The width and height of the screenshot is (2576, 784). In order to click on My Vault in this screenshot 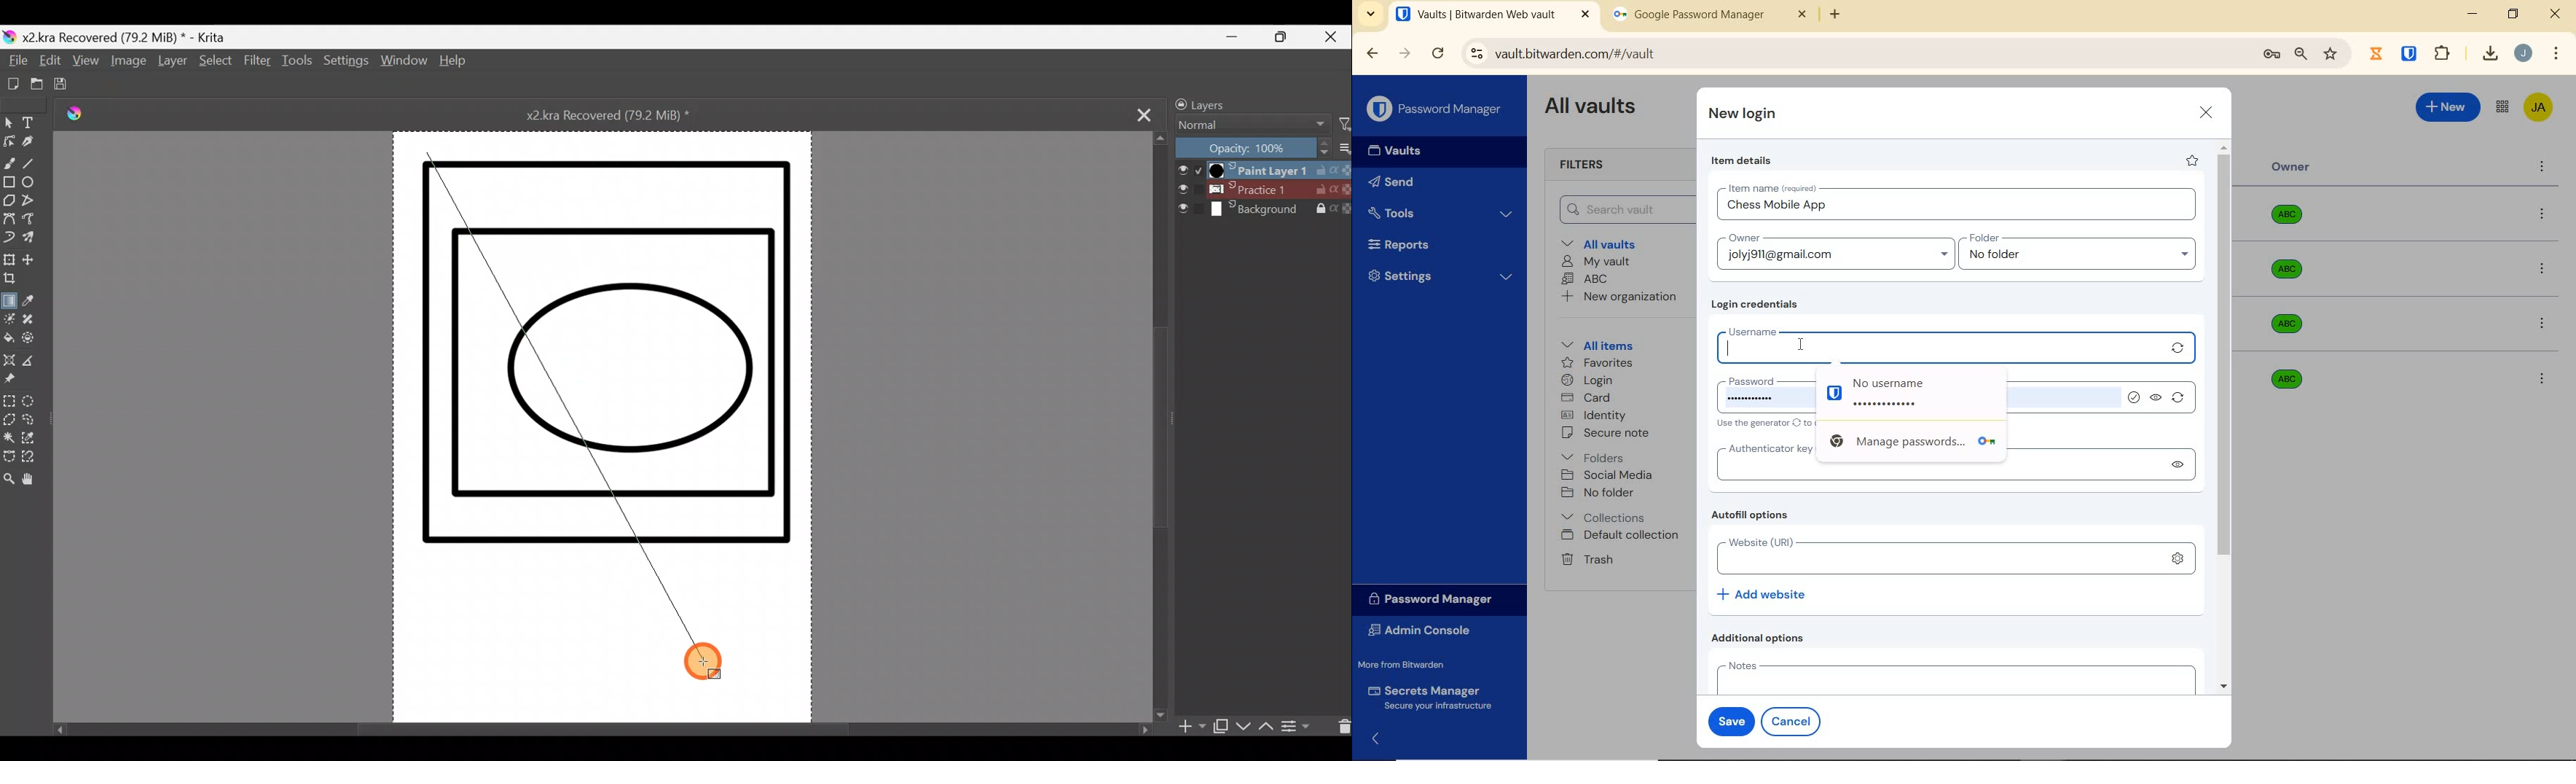, I will do `click(1596, 261)`.